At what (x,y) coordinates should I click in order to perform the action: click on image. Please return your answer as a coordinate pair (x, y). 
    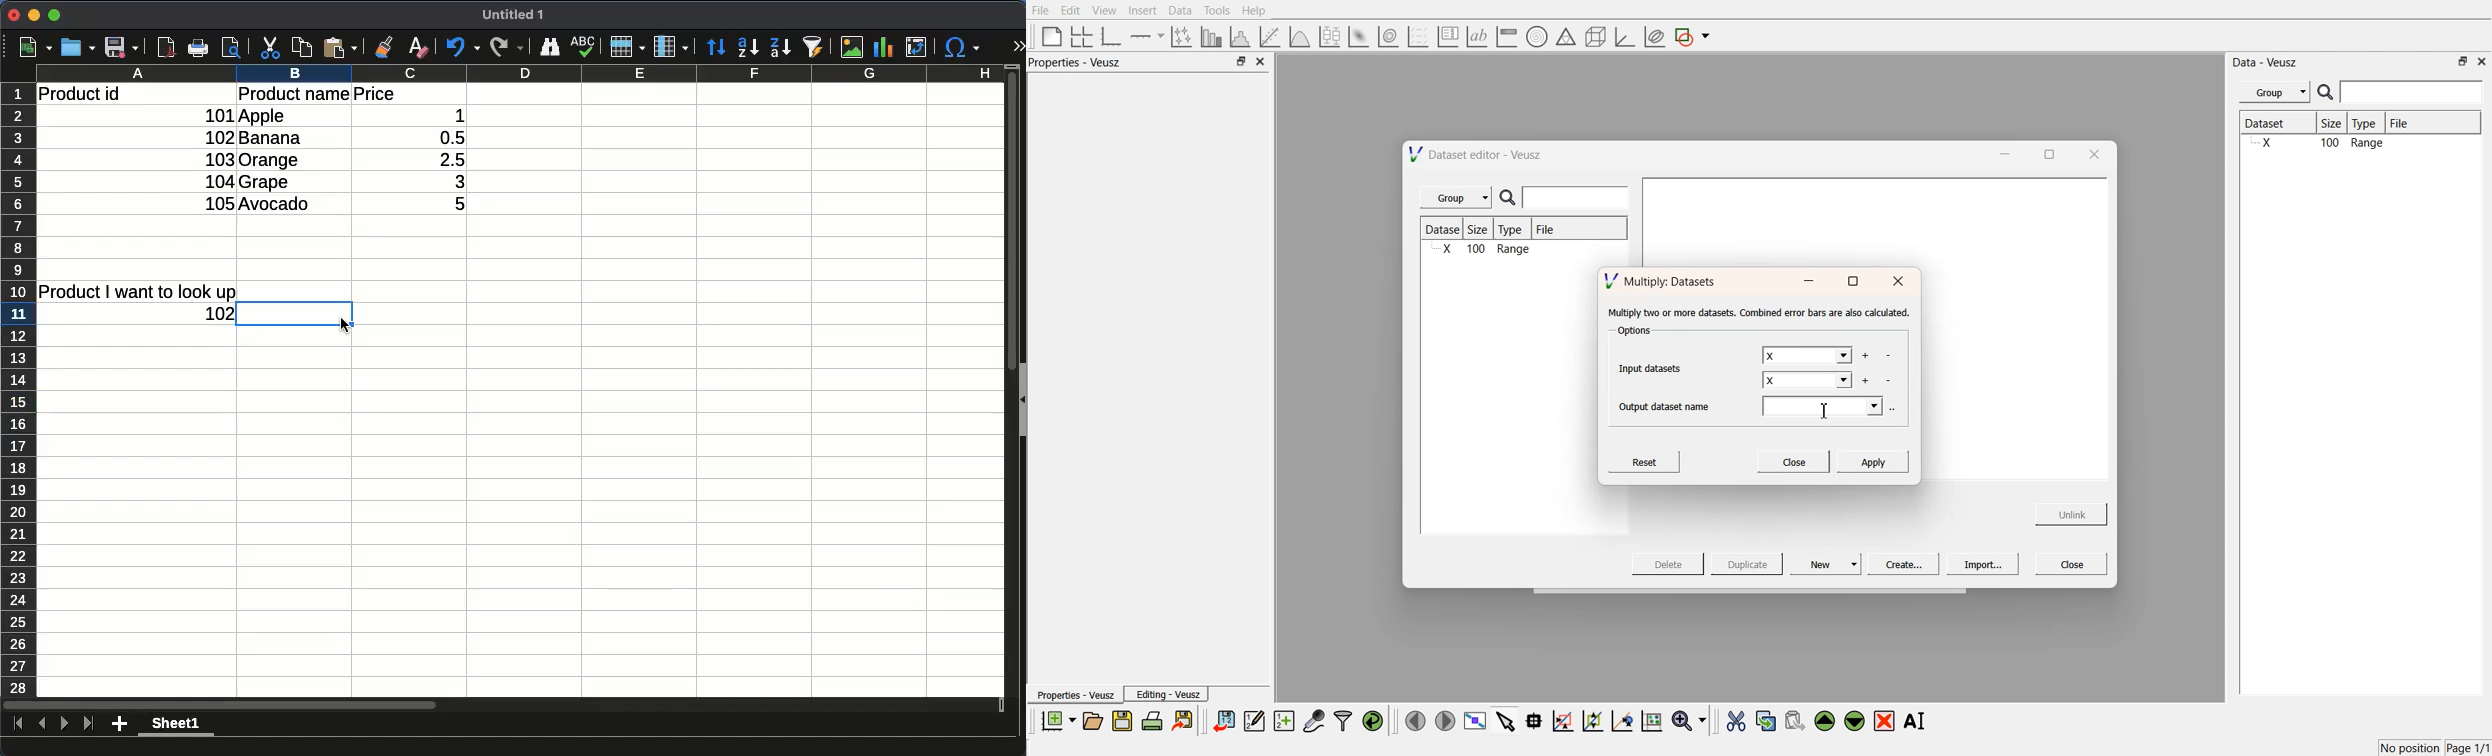
    Looking at the image, I should click on (852, 47).